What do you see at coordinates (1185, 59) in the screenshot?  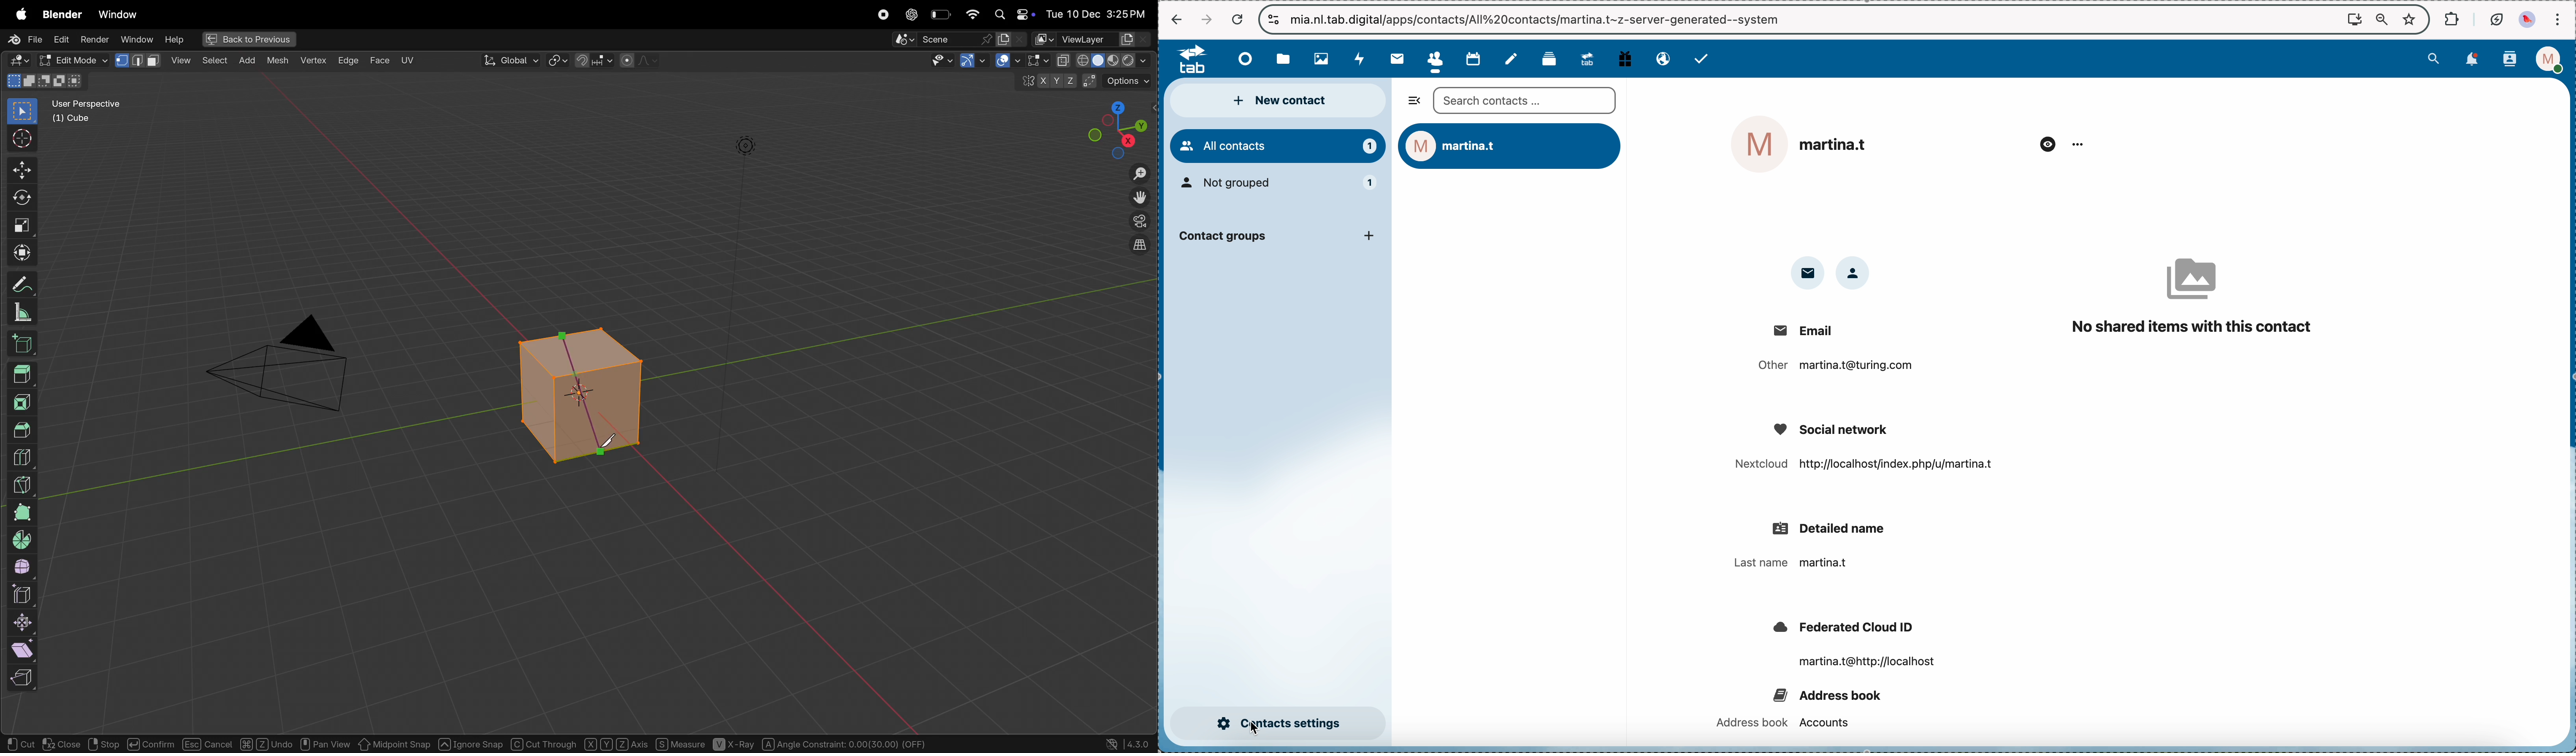 I see `logo` at bounding box center [1185, 59].